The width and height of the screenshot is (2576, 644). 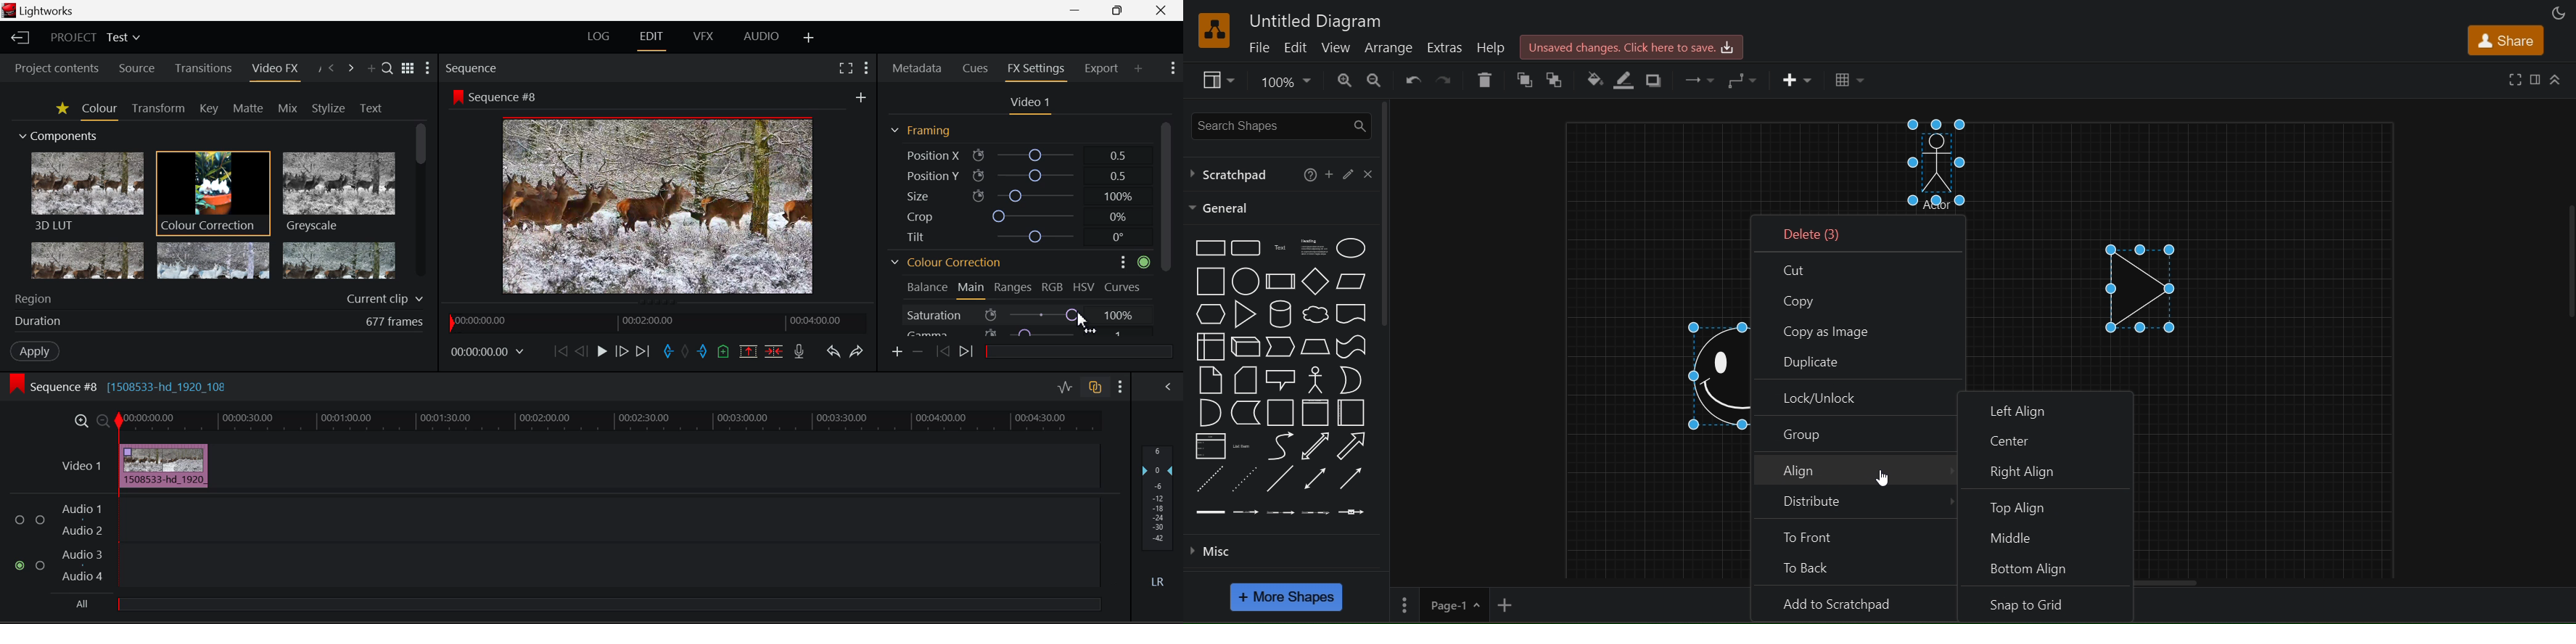 I want to click on horizontal container, so click(x=1351, y=413).